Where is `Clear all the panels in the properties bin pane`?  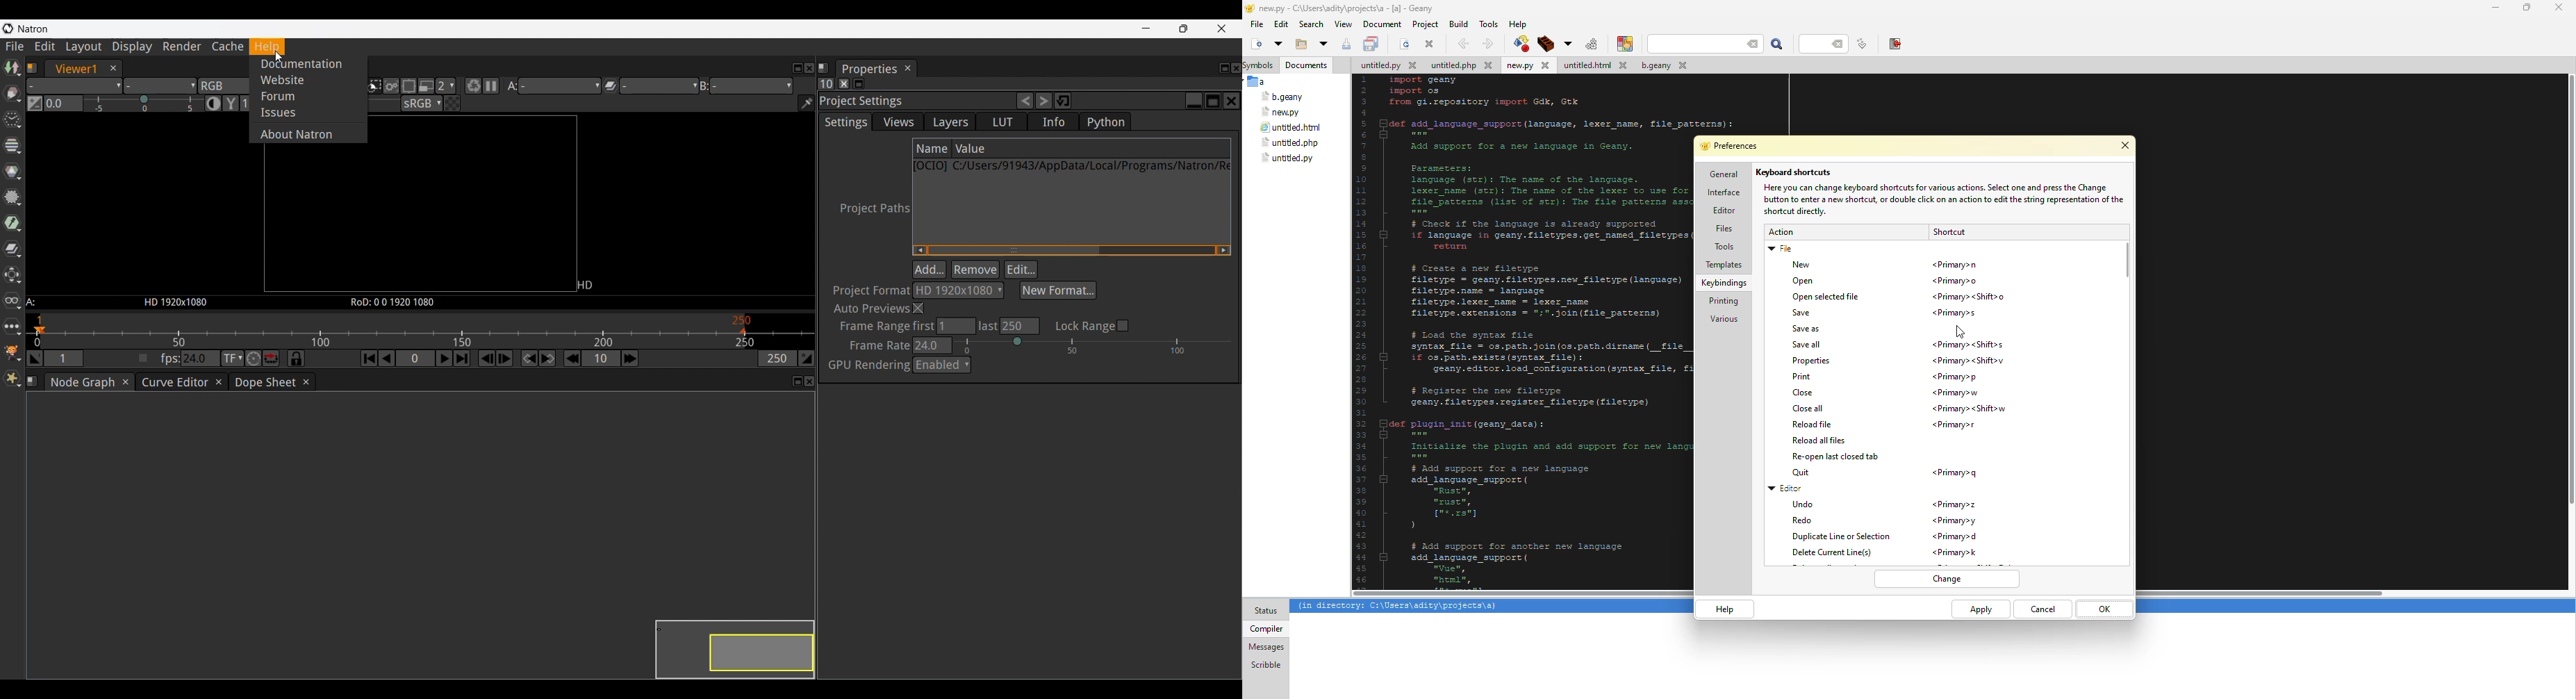
Clear all the panels in the properties bin pane is located at coordinates (844, 83).